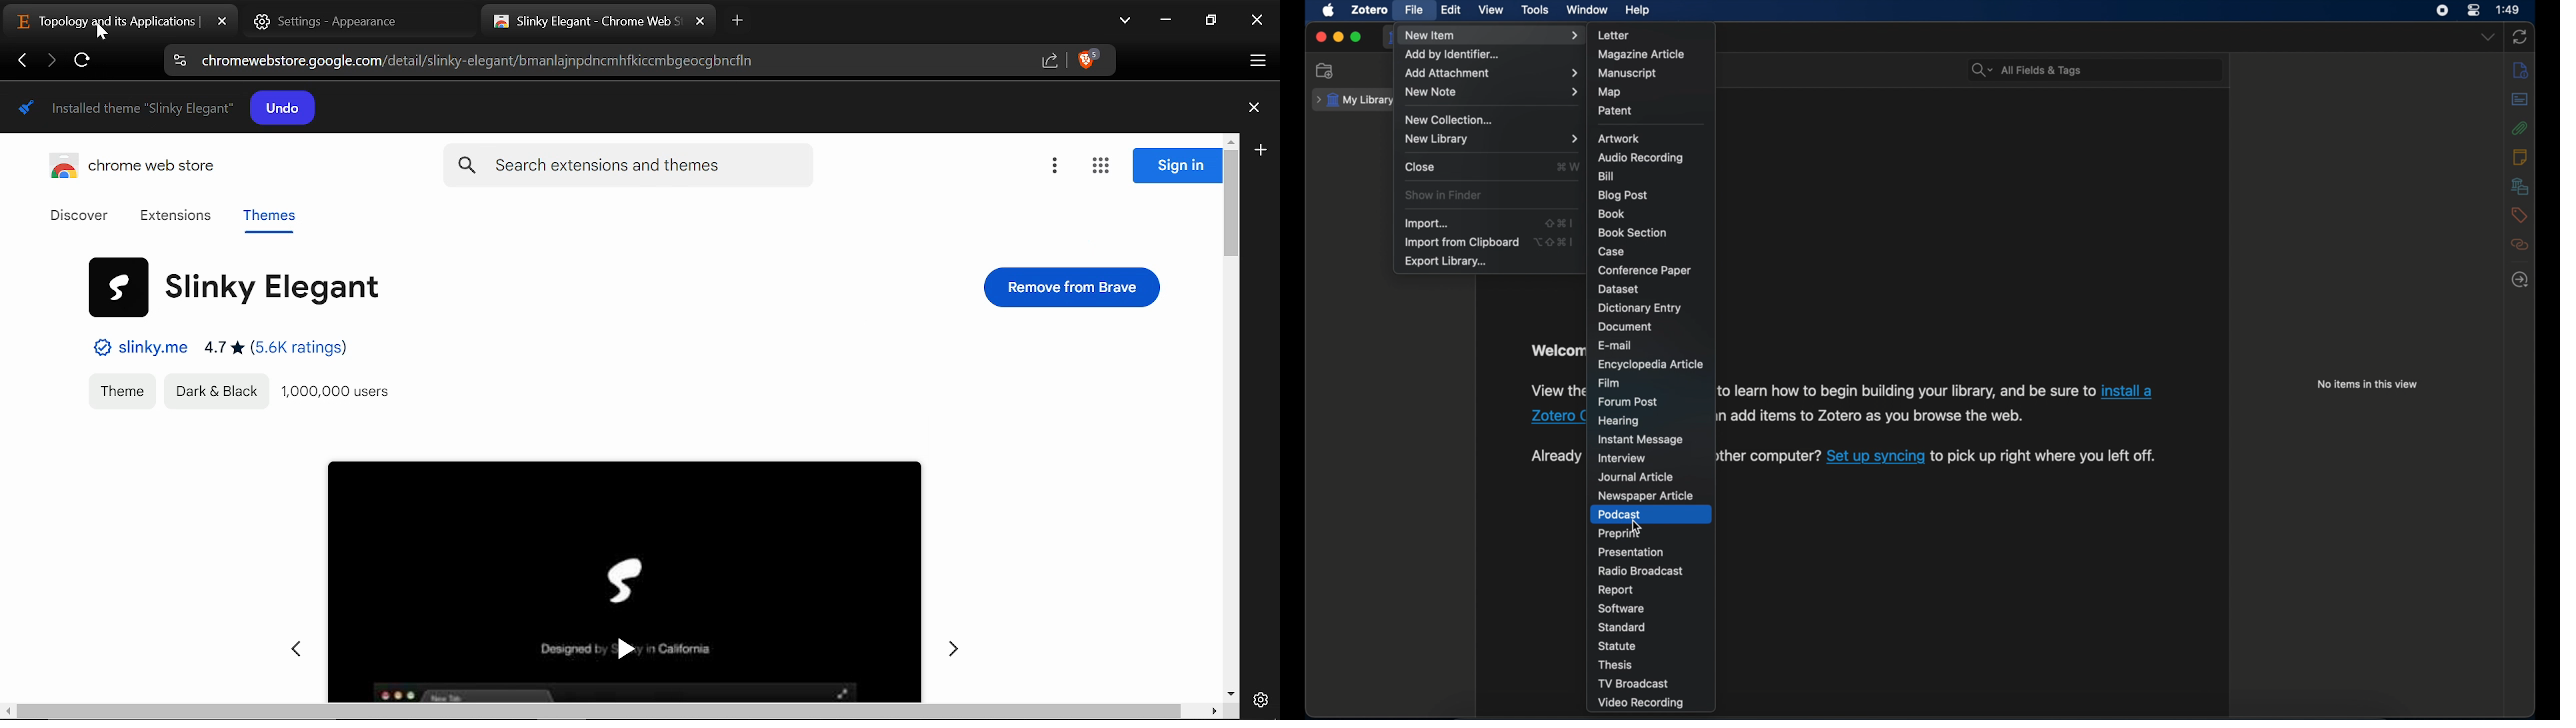 The width and height of the screenshot is (2576, 728). I want to click on cursor, so click(1635, 526).